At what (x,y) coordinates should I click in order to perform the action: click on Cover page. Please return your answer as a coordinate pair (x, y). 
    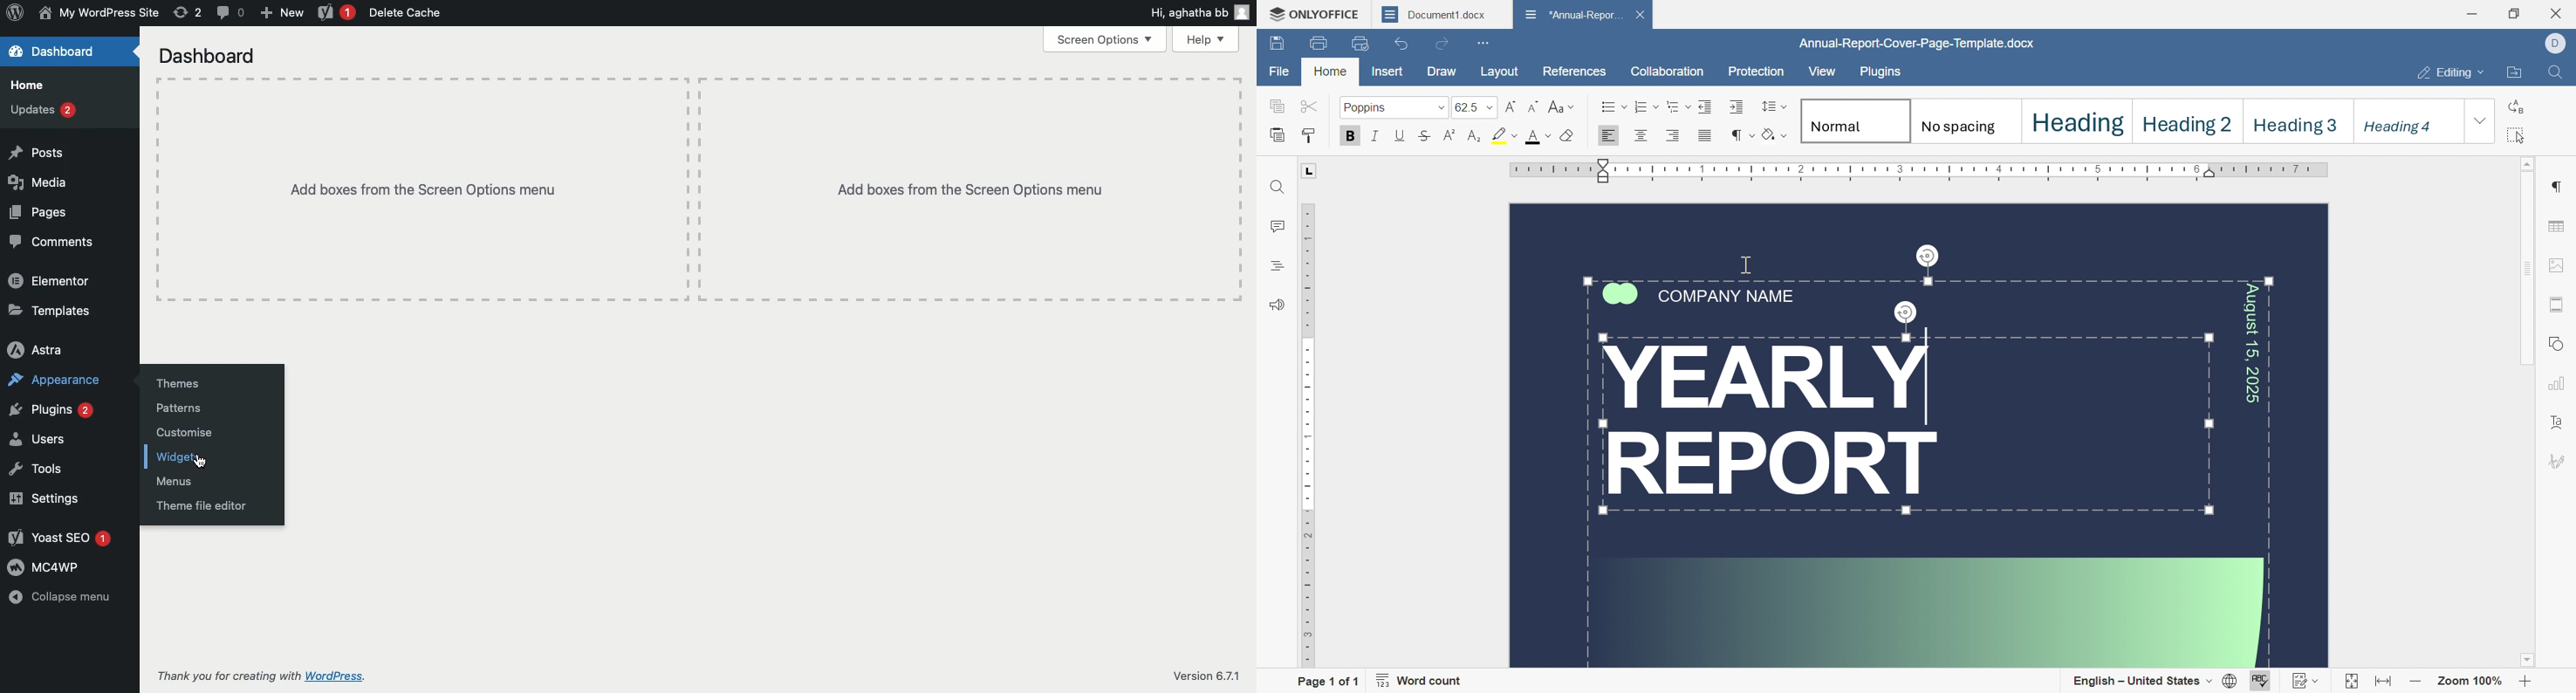
    Looking at the image, I should click on (1919, 433).